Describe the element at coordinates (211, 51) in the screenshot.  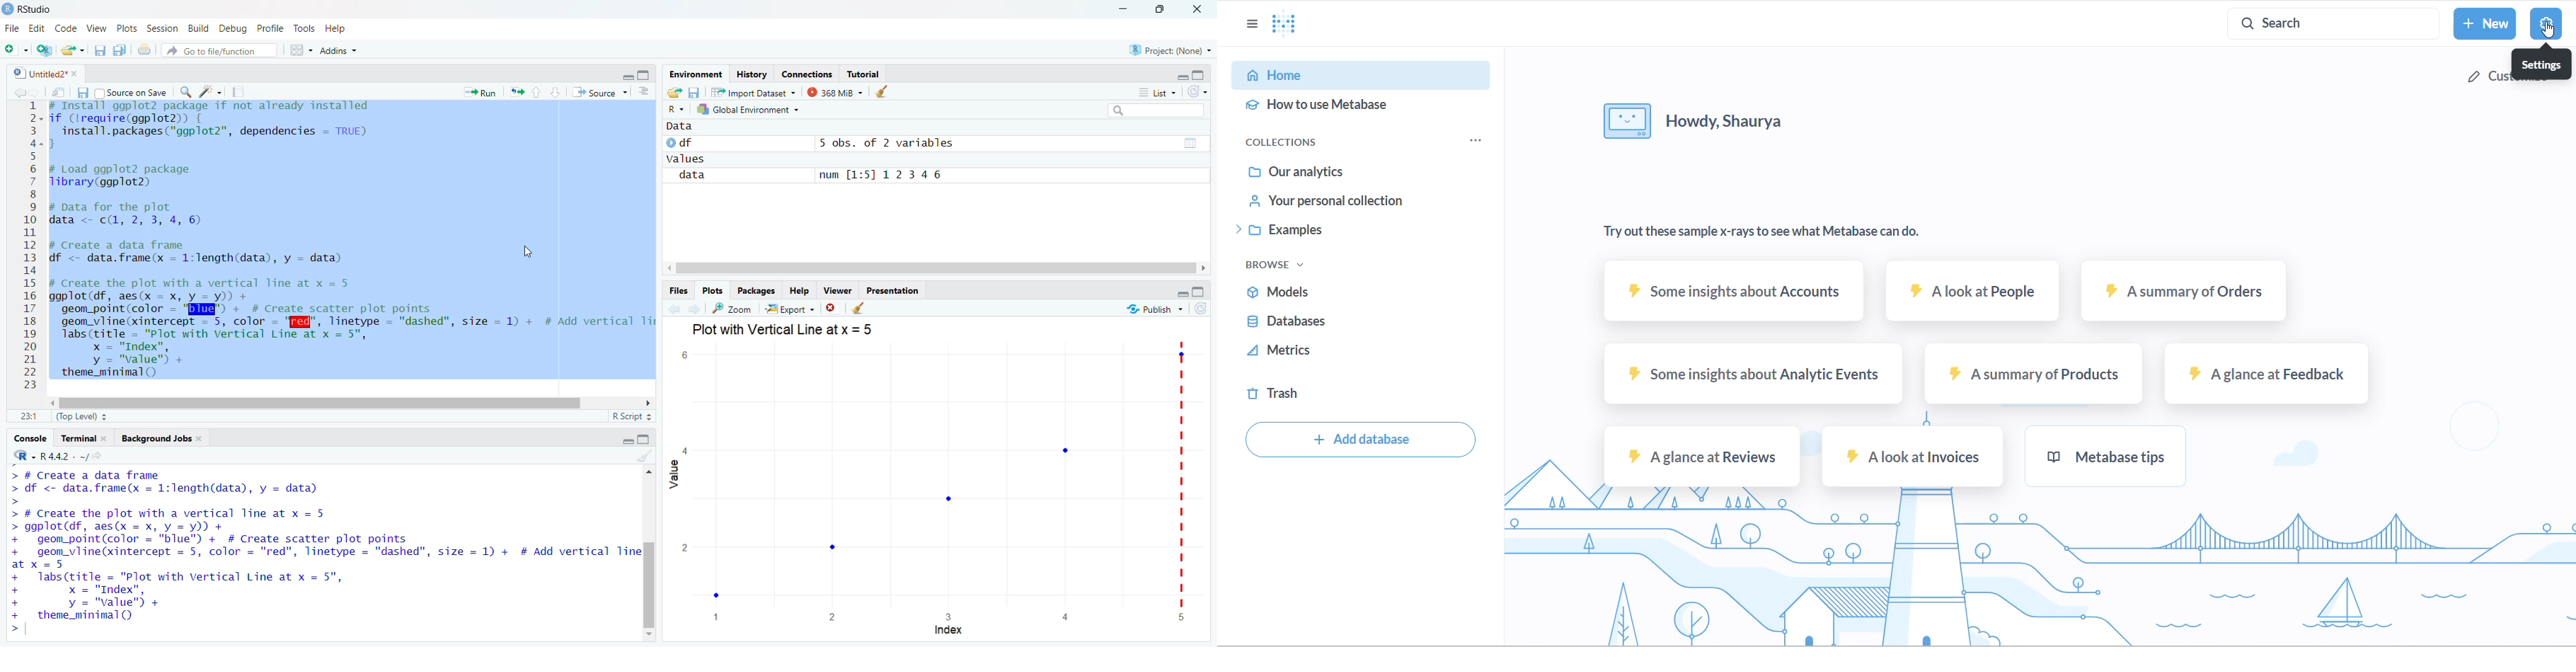
I see `® Go to file/function` at that location.